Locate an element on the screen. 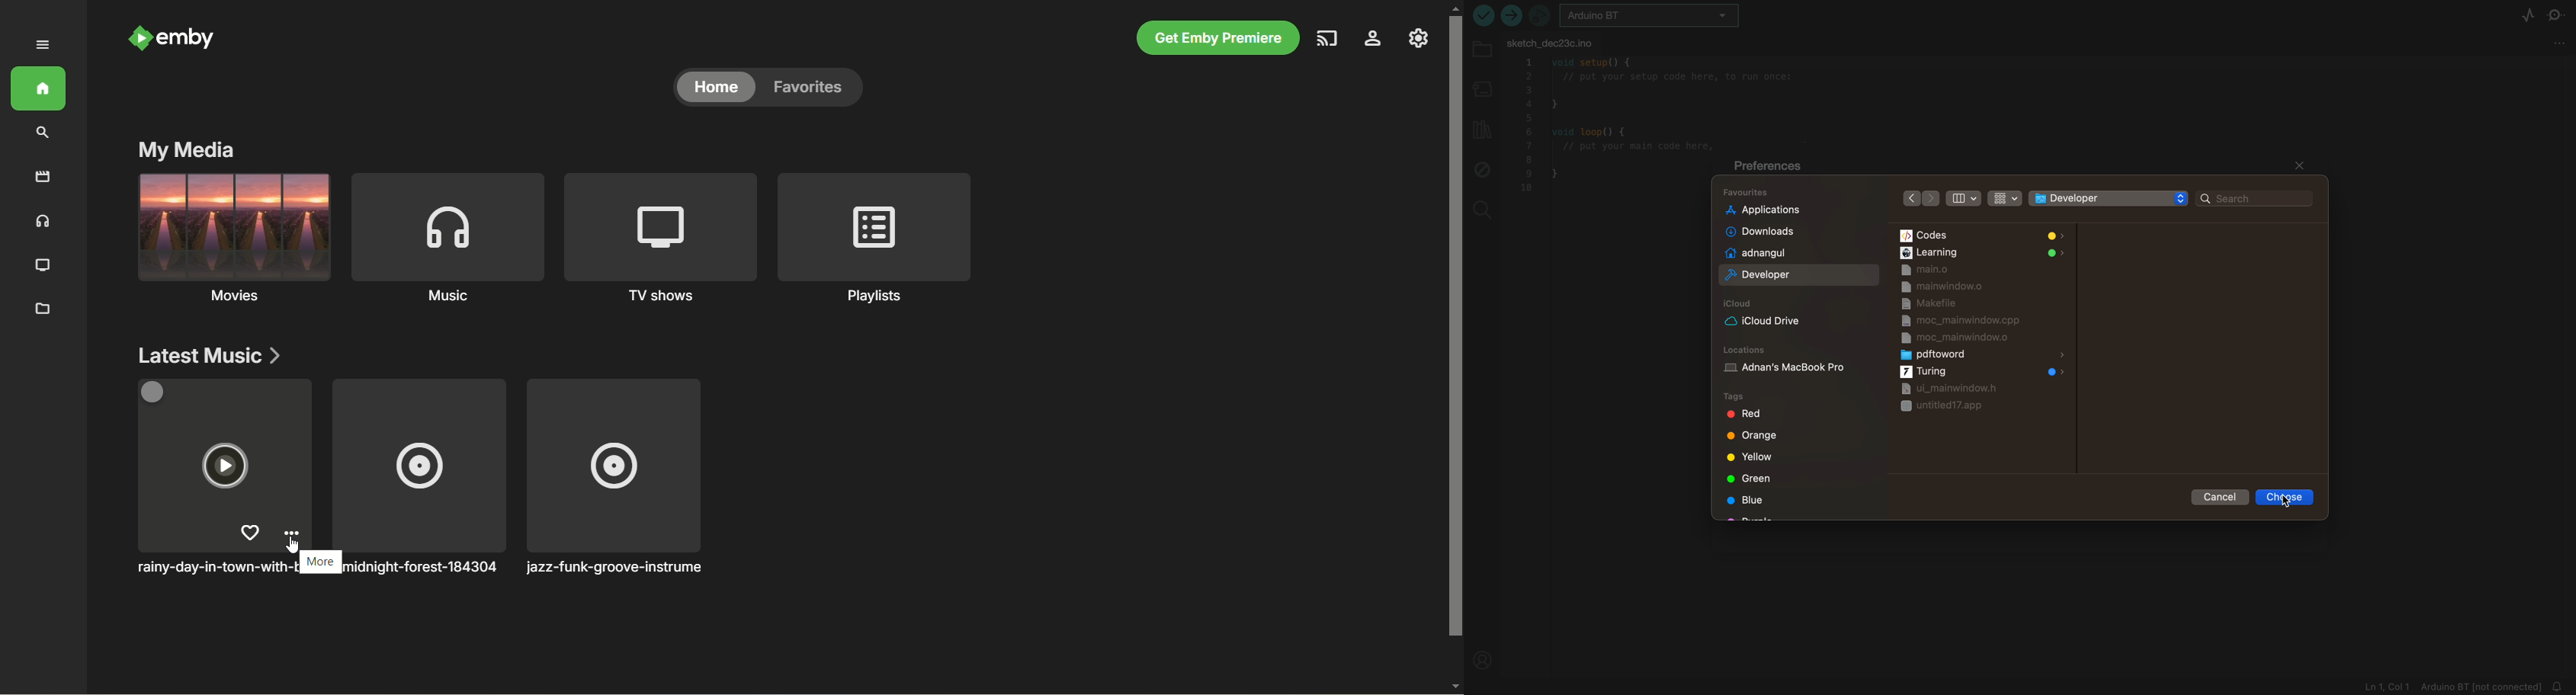 The height and width of the screenshot is (700, 2576). learning is located at coordinates (1984, 254).